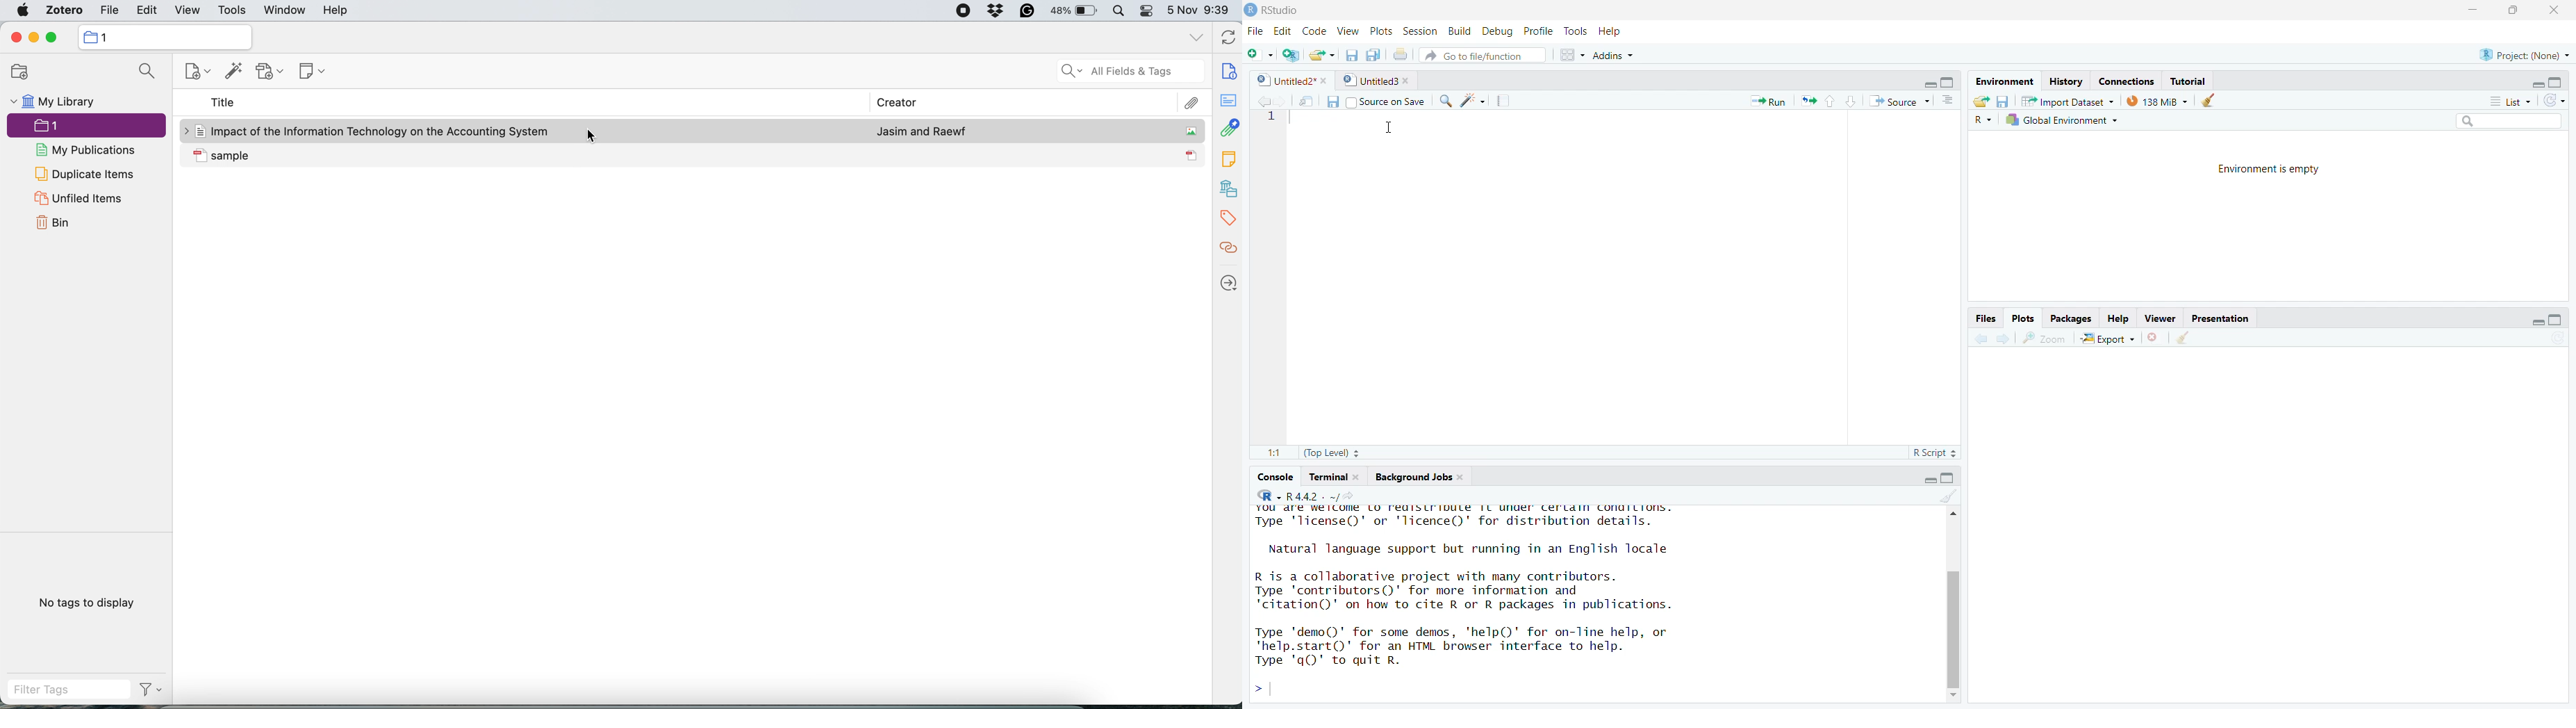  I want to click on all fields and tags, so click(1128, 71).